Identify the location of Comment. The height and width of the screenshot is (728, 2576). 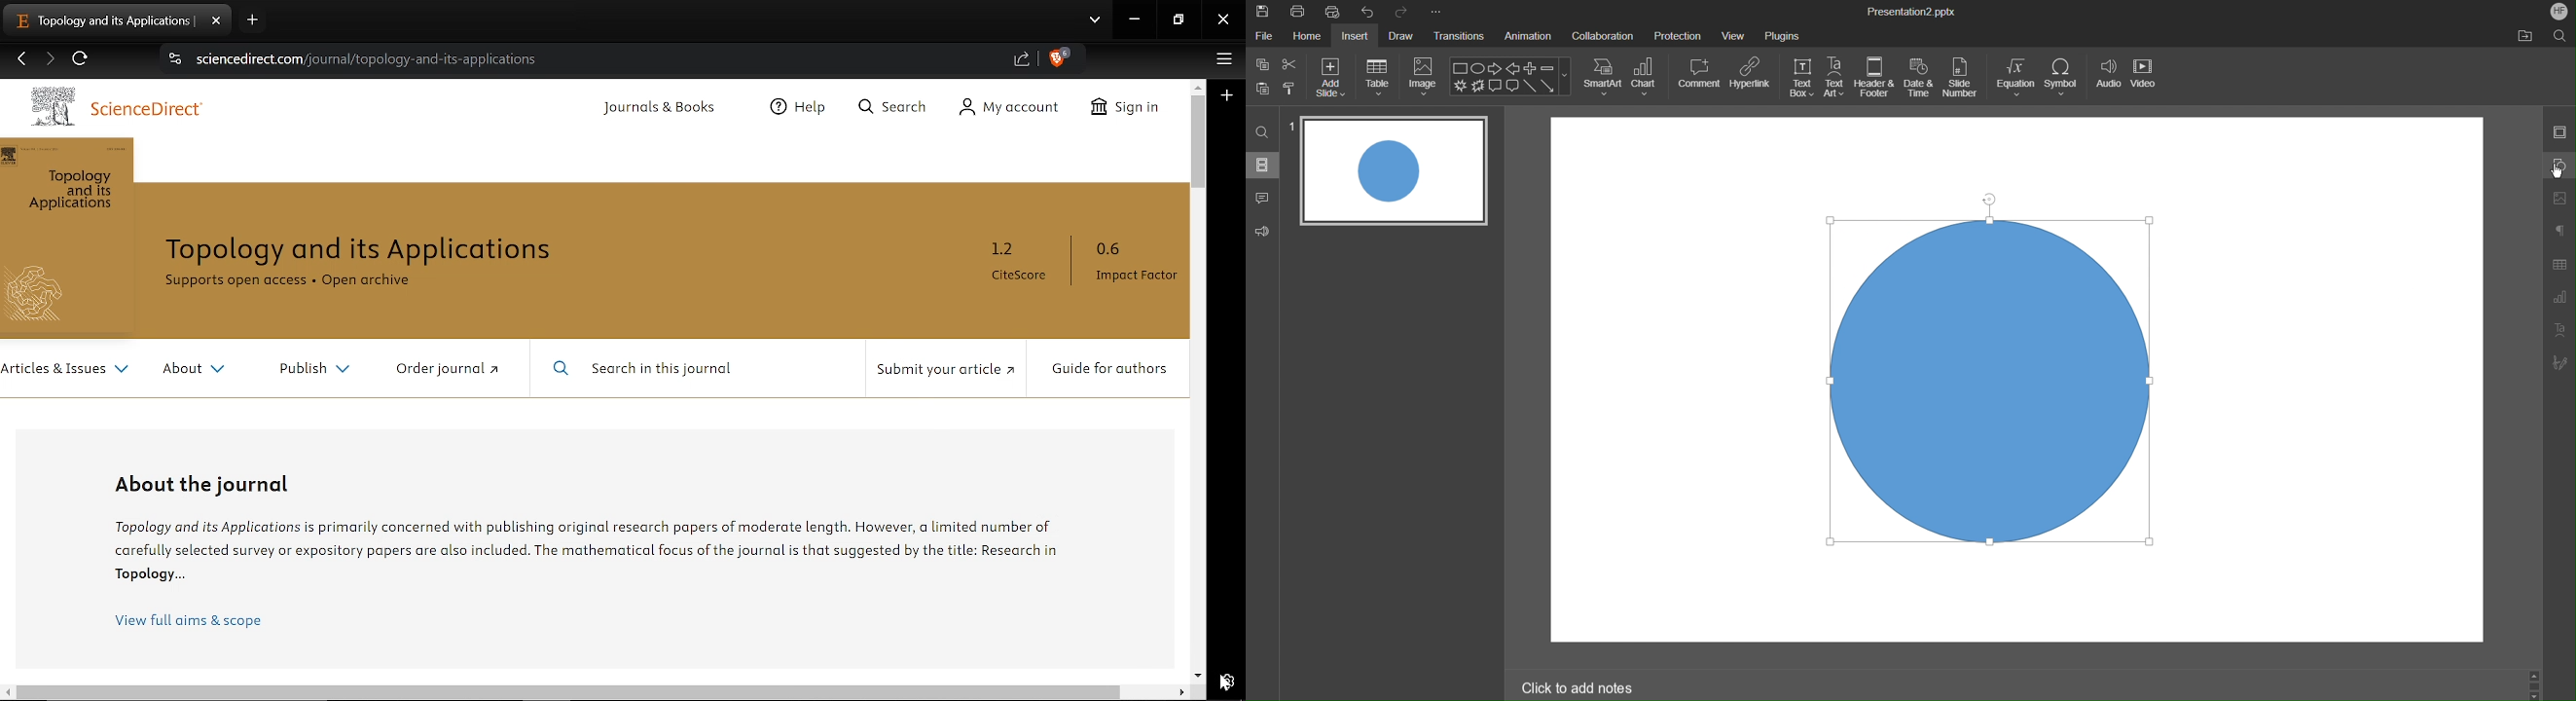
(1263, 195).